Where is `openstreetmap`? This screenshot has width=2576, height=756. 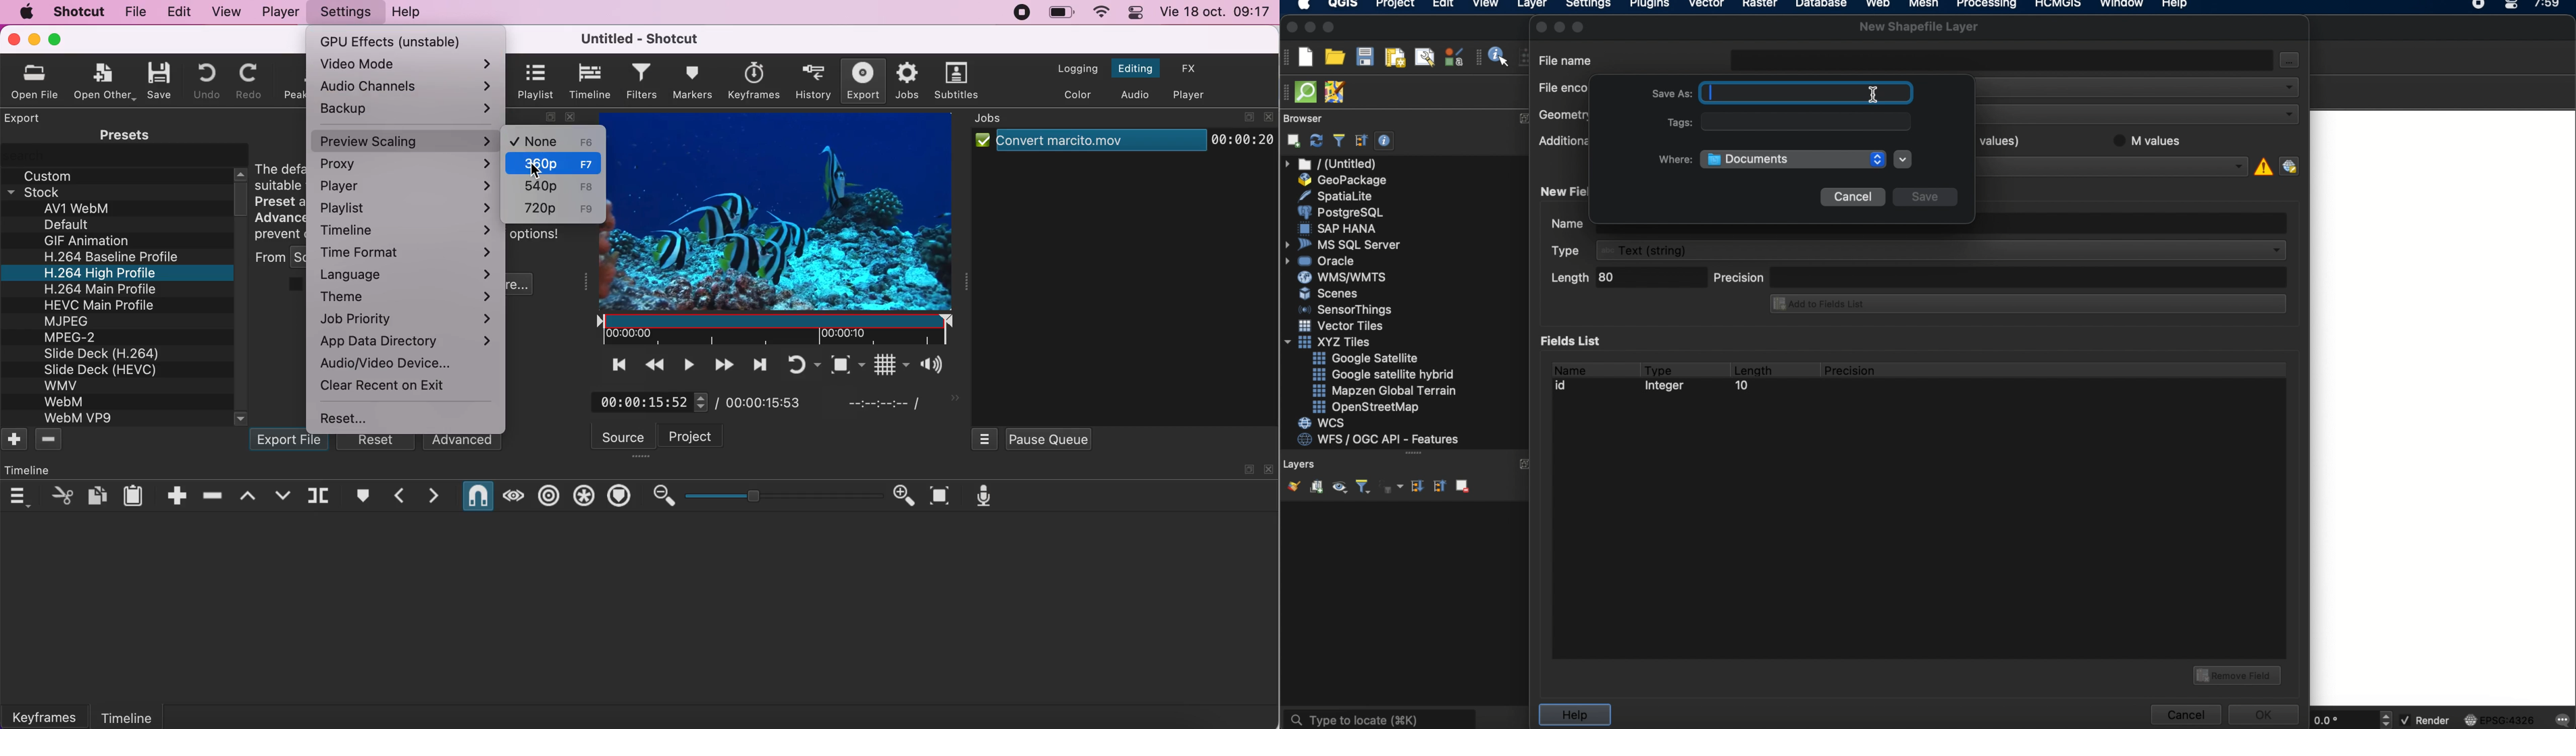
openstreetmap is located at coordinates (1366, 408).